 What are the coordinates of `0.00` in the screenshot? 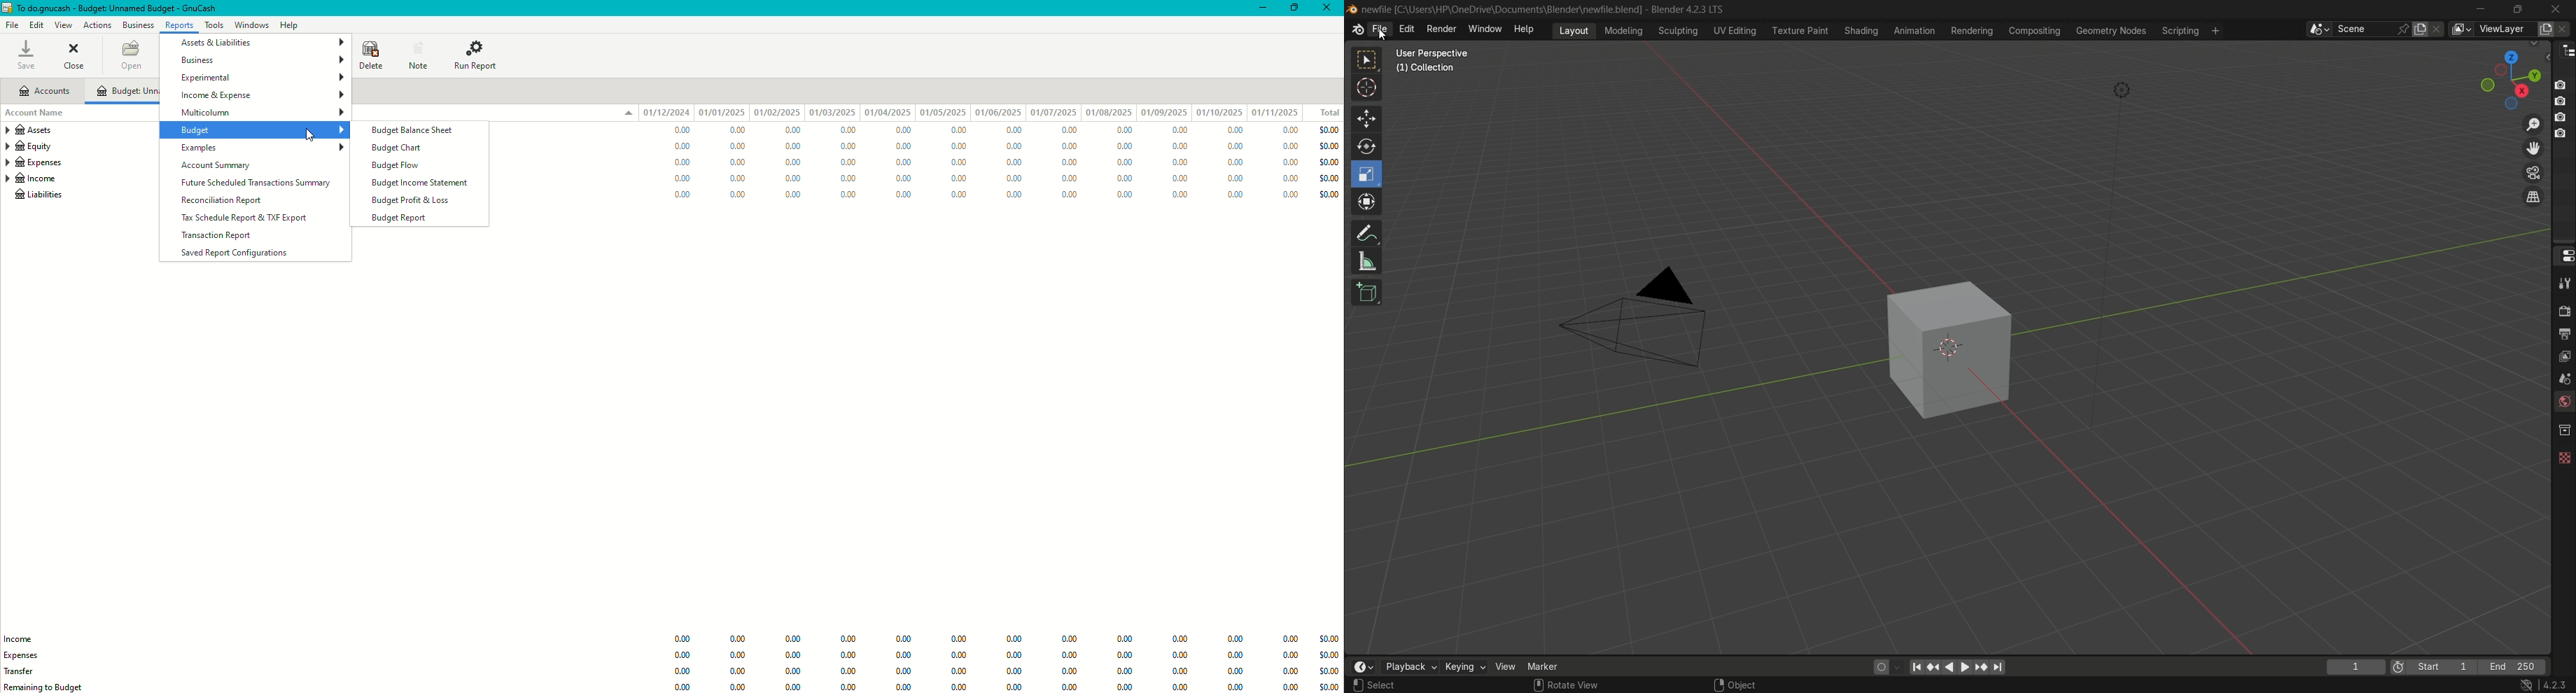 It's located at (739, 656).